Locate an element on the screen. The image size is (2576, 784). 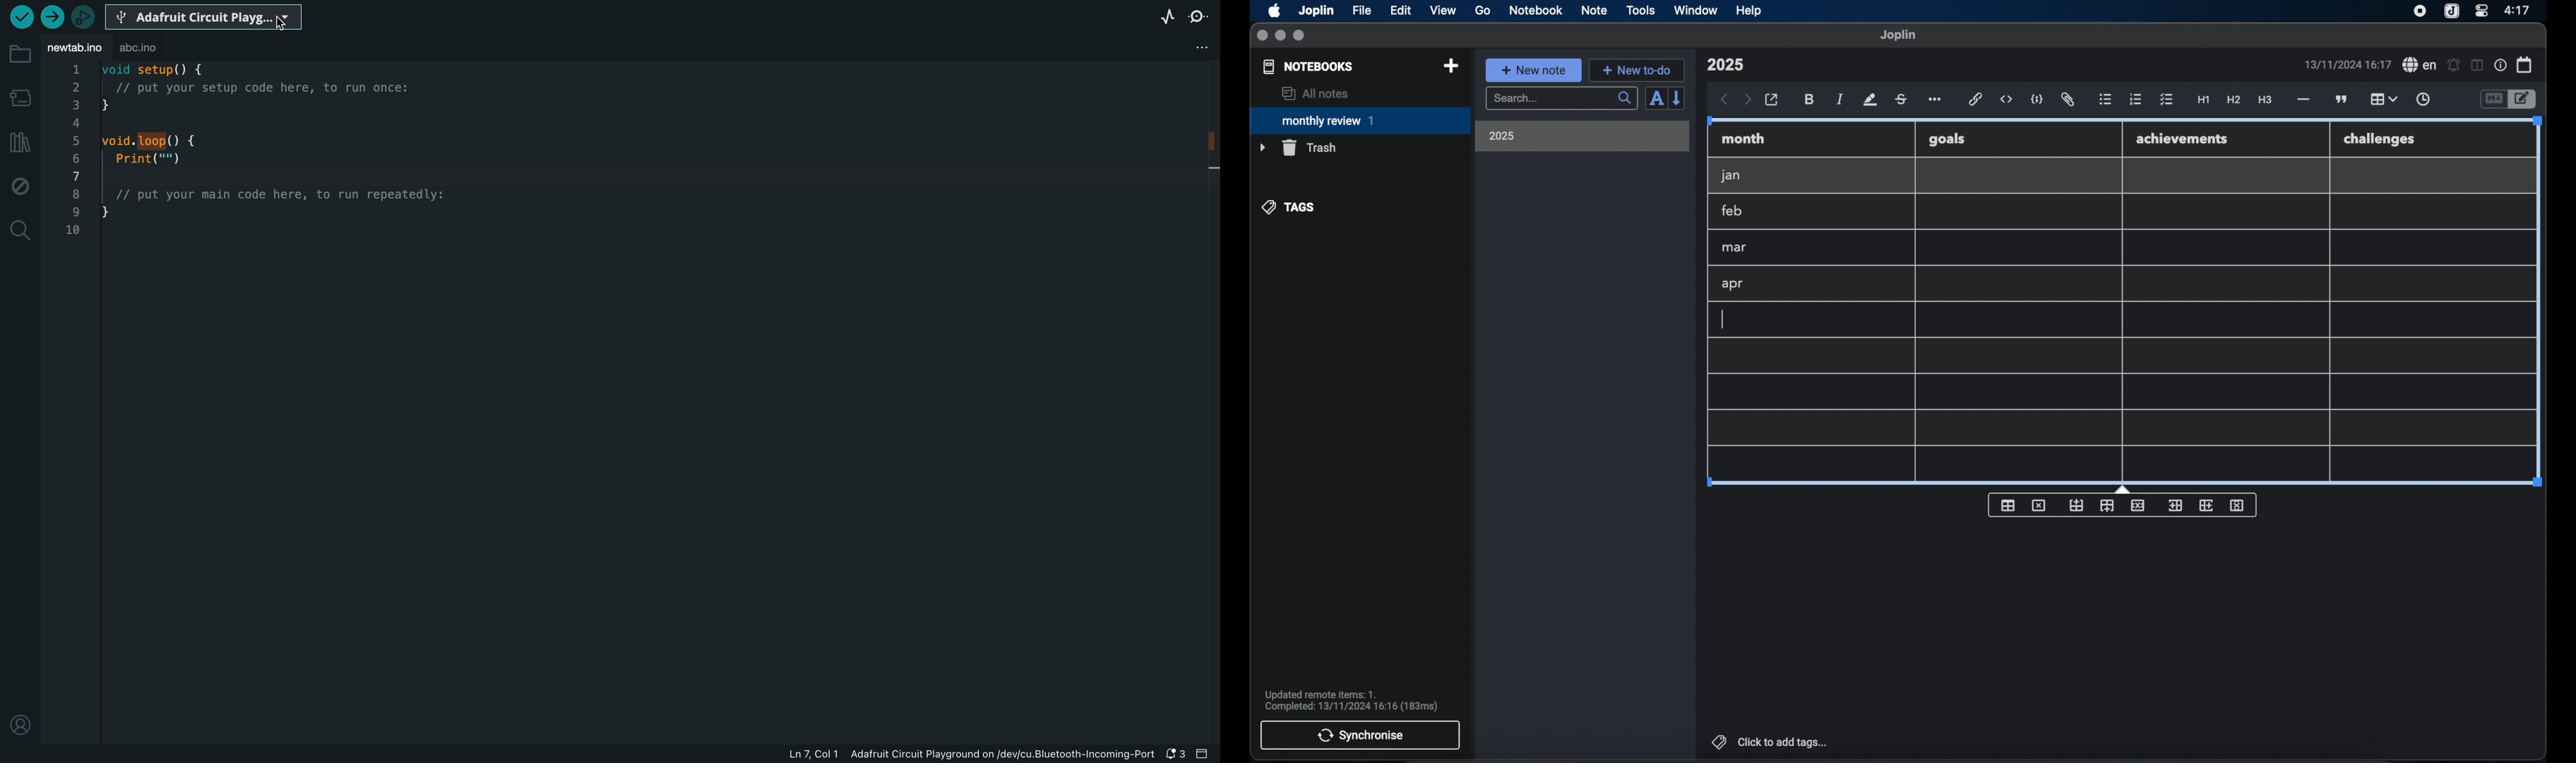
code is located at coordinates (2037, 100).